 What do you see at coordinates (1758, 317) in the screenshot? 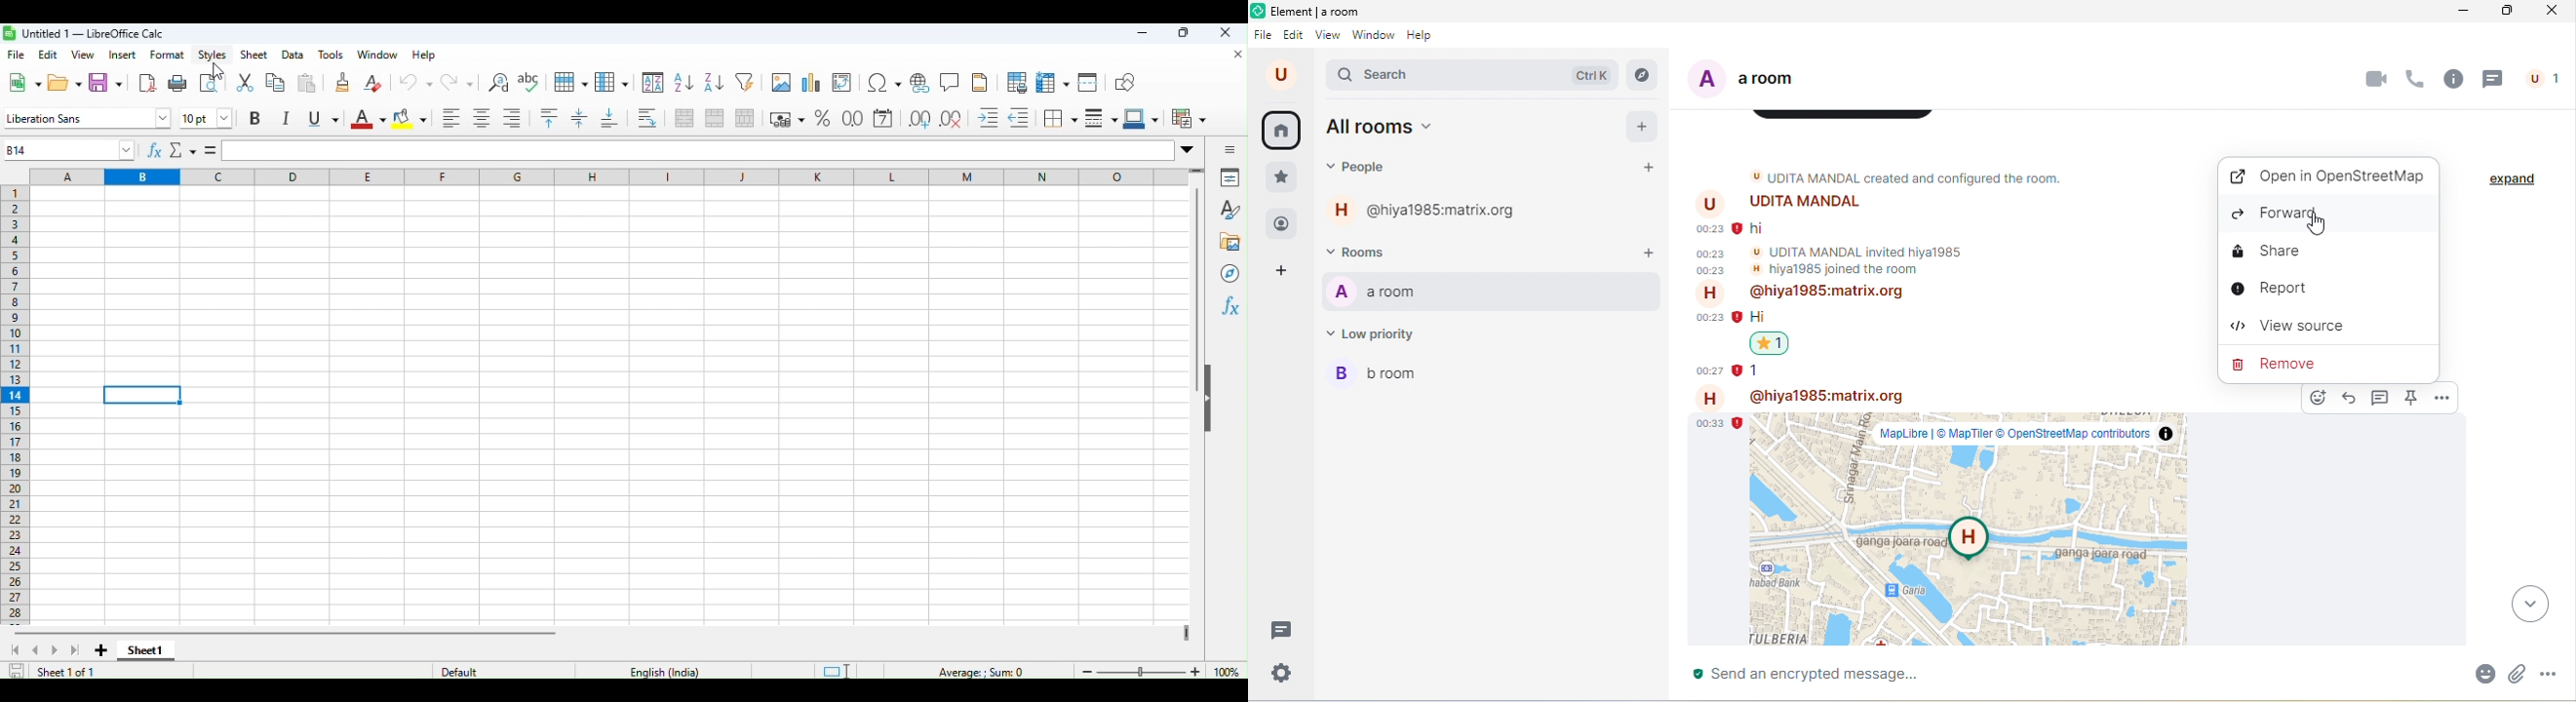
I see `text message: "Hi"` at bounding box center [1758, 317].